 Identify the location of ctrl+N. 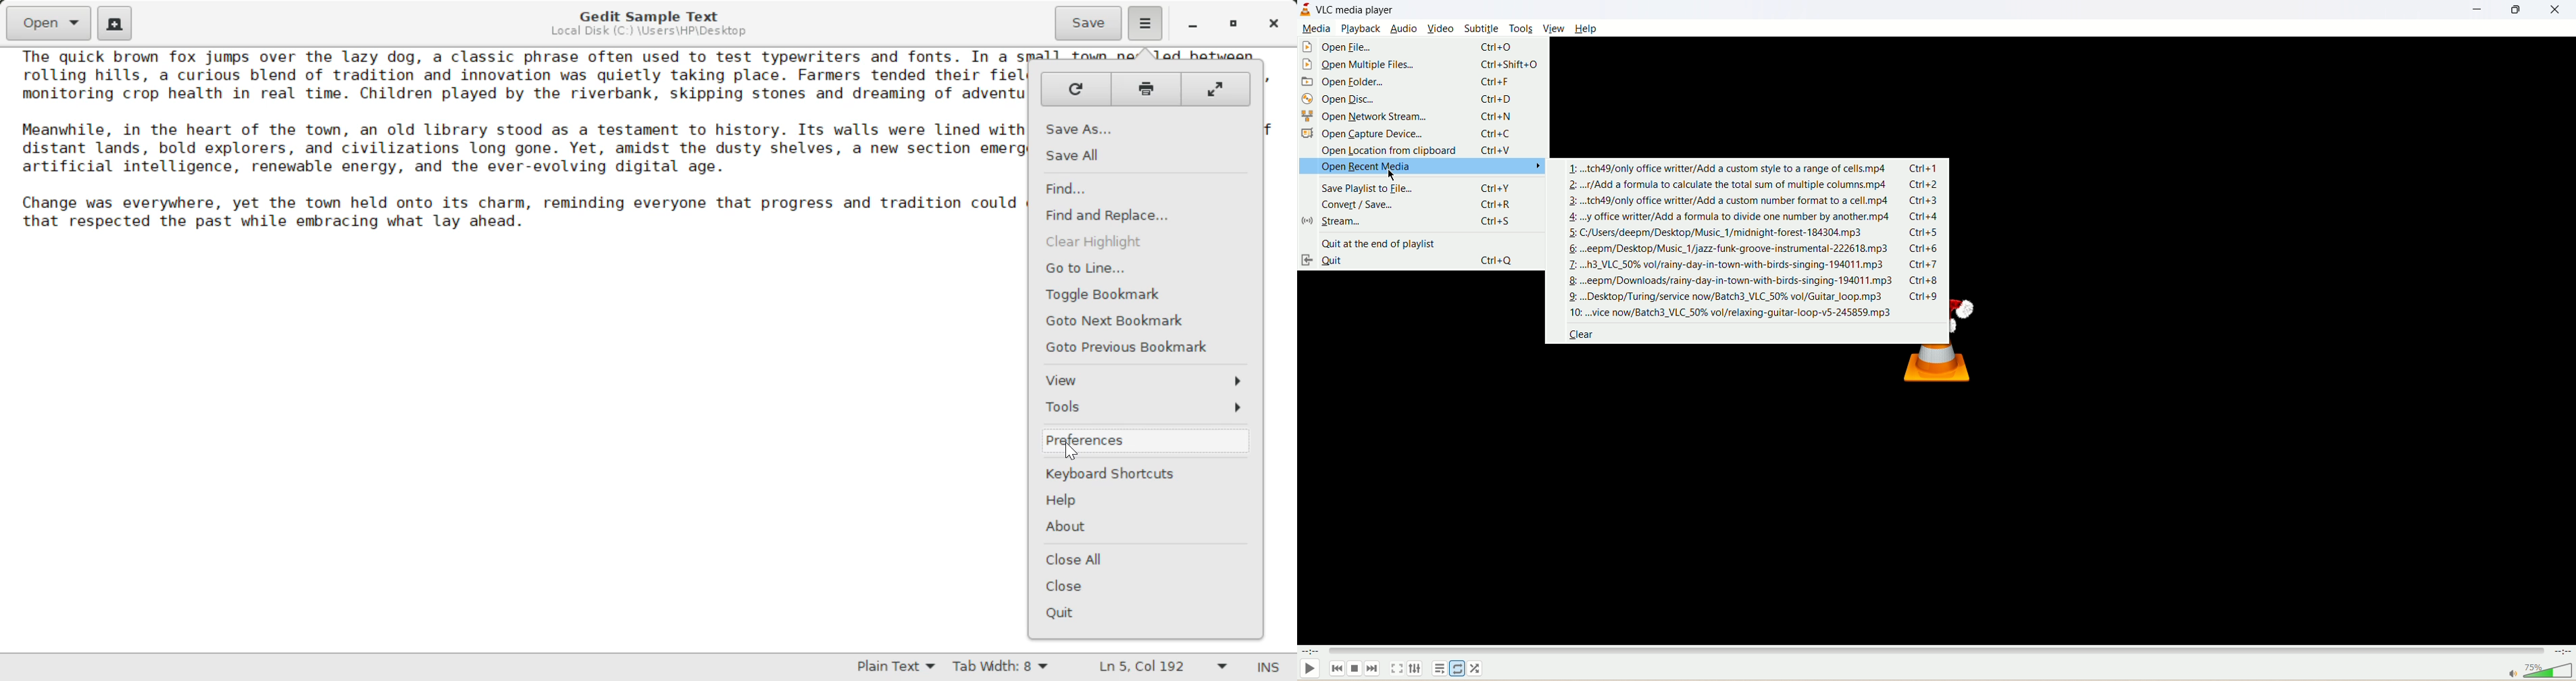
(1496, 117).